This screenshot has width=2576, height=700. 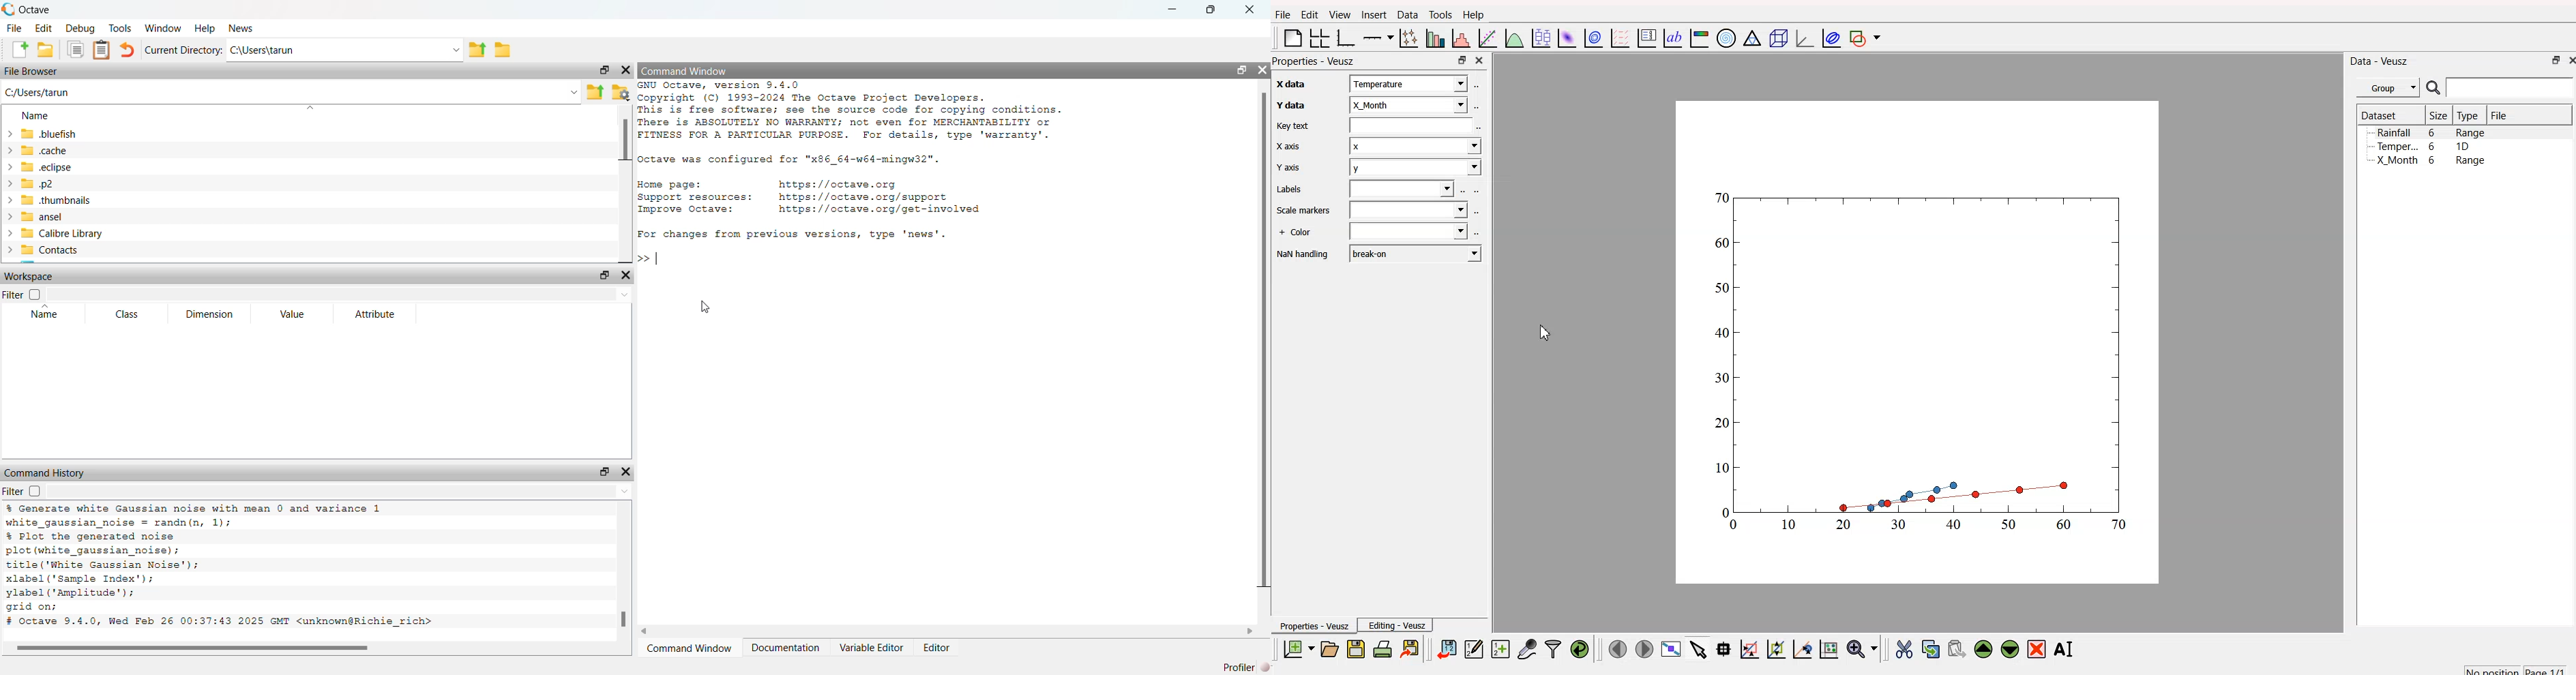 What do you see at coordinates (1412, 648) in the screenshot?
I see `export to graphics format` at bounding box center [1412, 648].